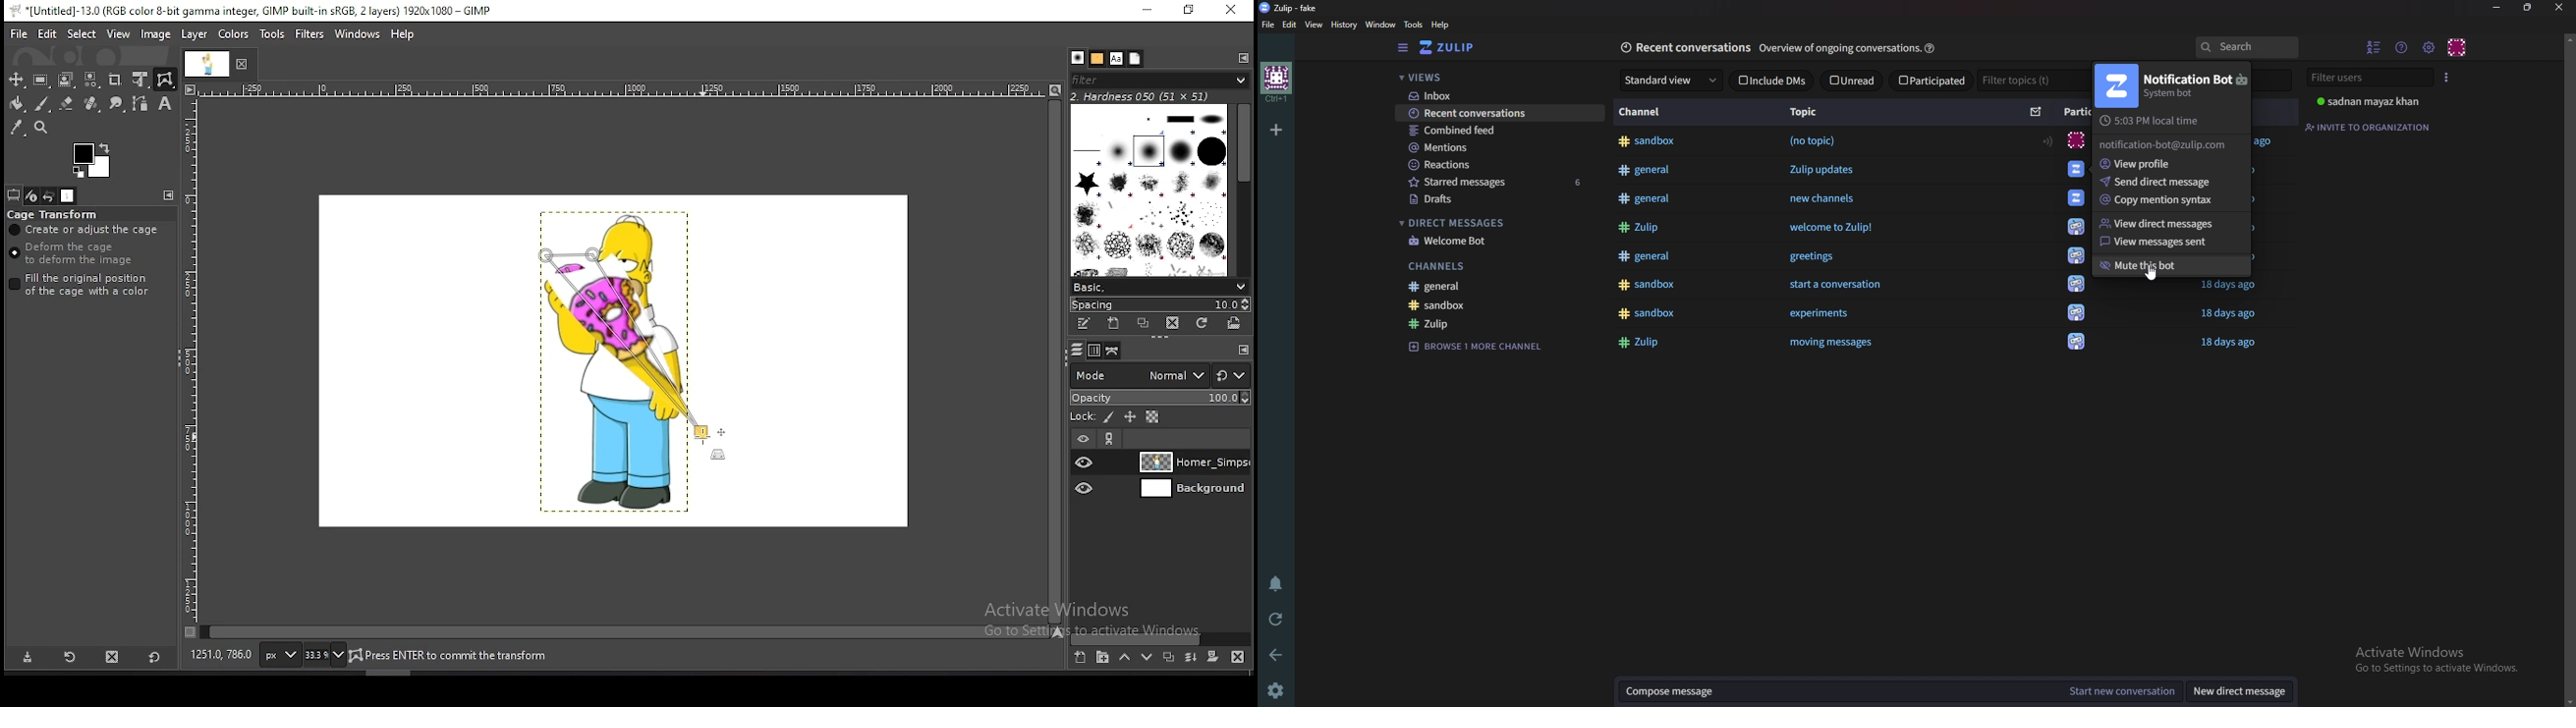 The width and height of the screenshot is (2576, 728). Describe the element at coordinates (1148, 11) in the screenshot. I see `minimize` at that location.